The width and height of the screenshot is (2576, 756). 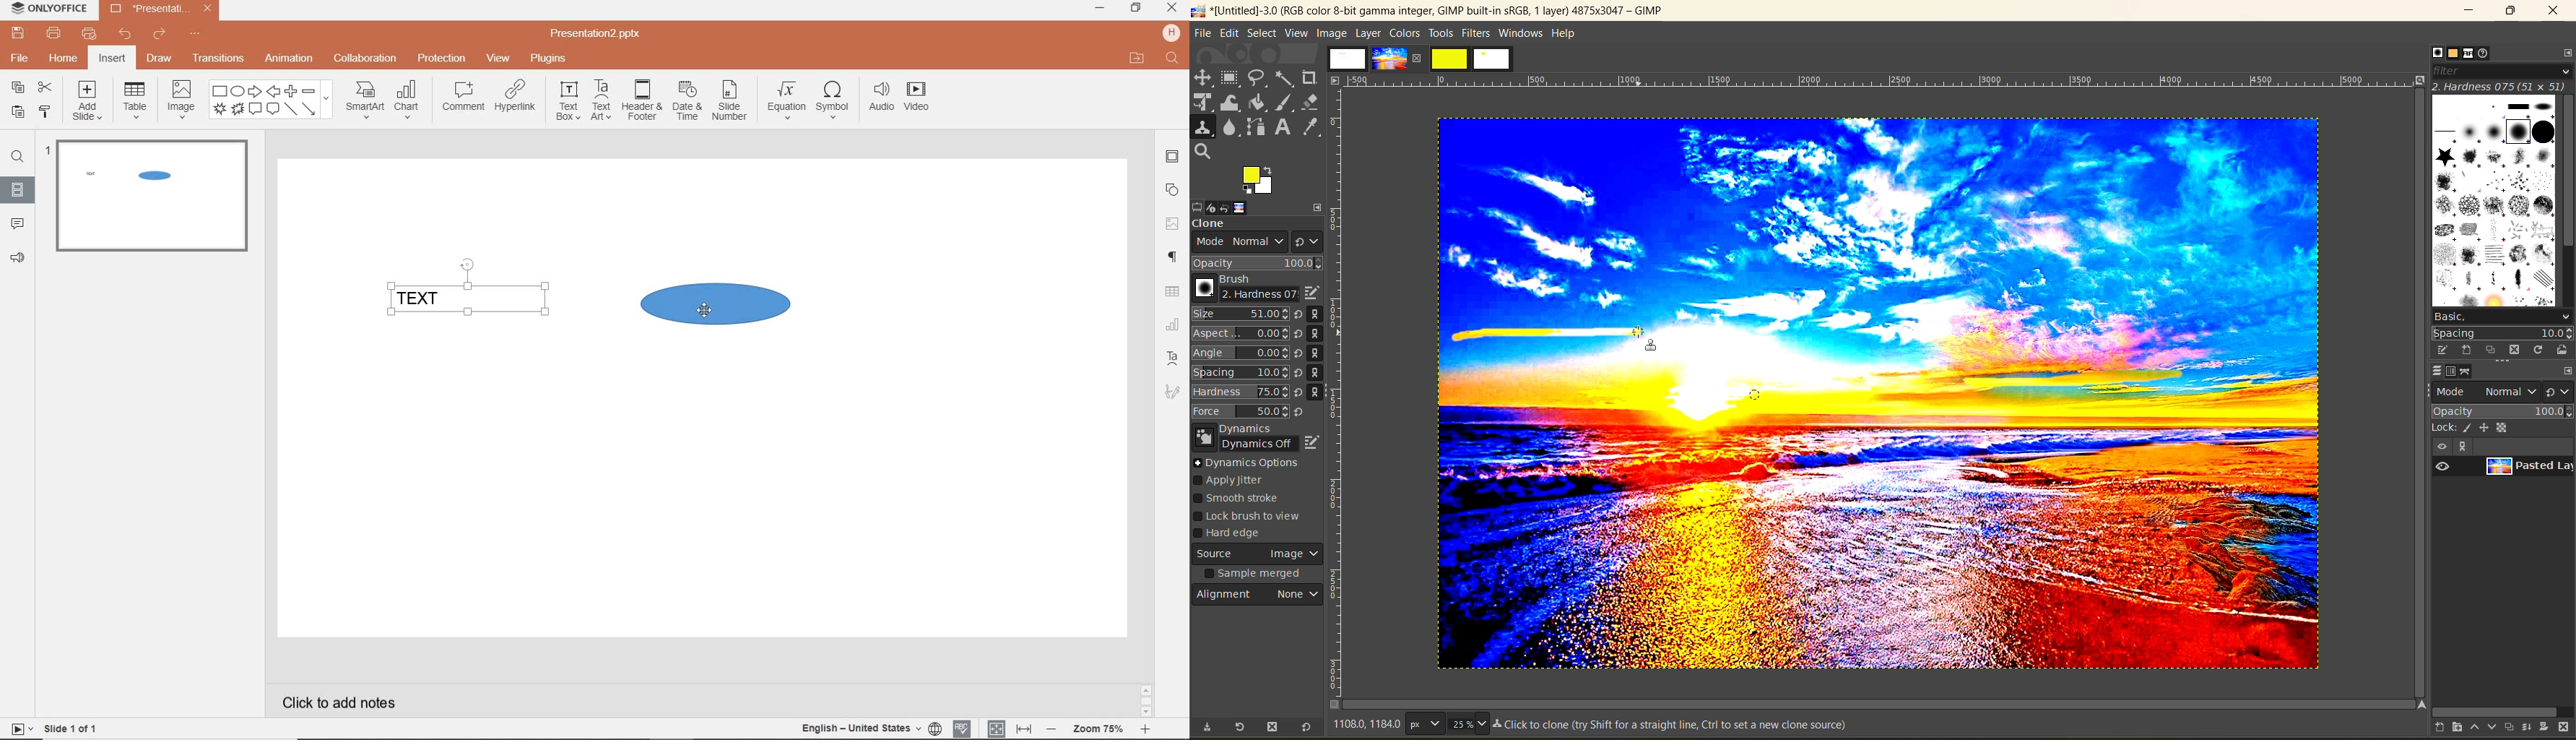 What do you see at coordinates (2527, 469) in the screenshot?
I see `layer` at bounding box center [2527, 469].